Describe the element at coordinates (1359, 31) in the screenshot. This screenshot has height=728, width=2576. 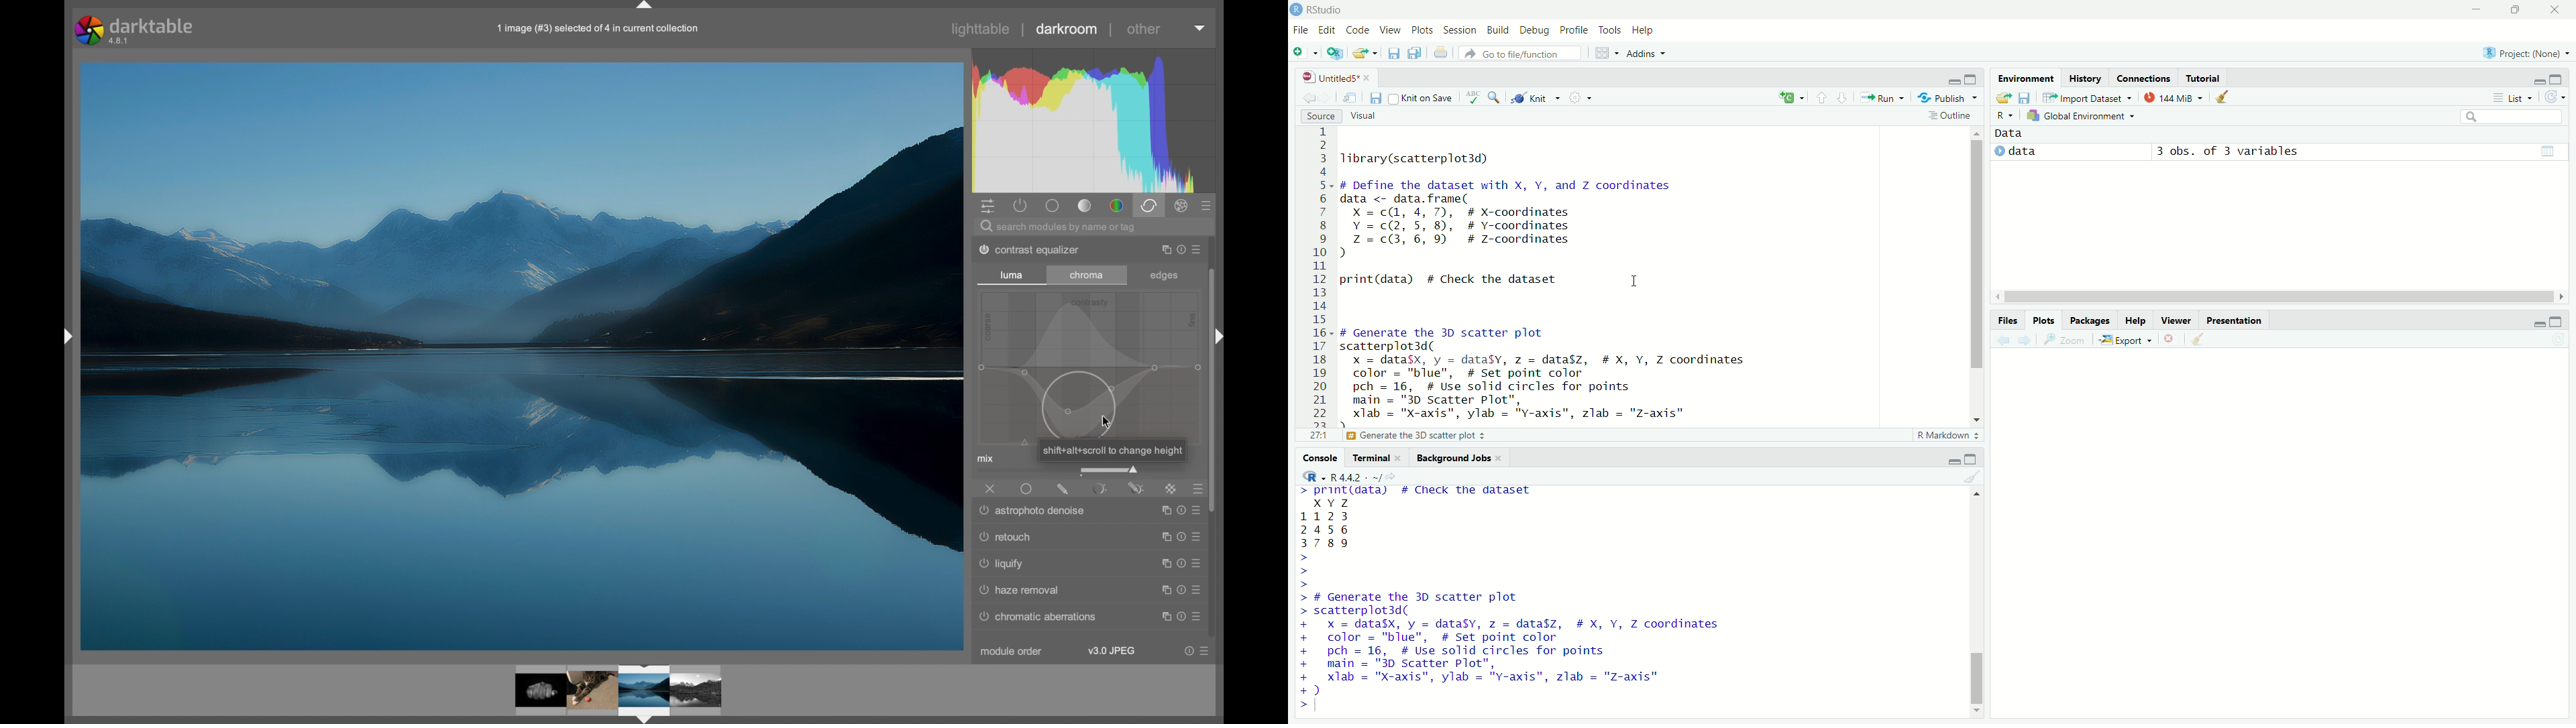
I see `Code` at that location.